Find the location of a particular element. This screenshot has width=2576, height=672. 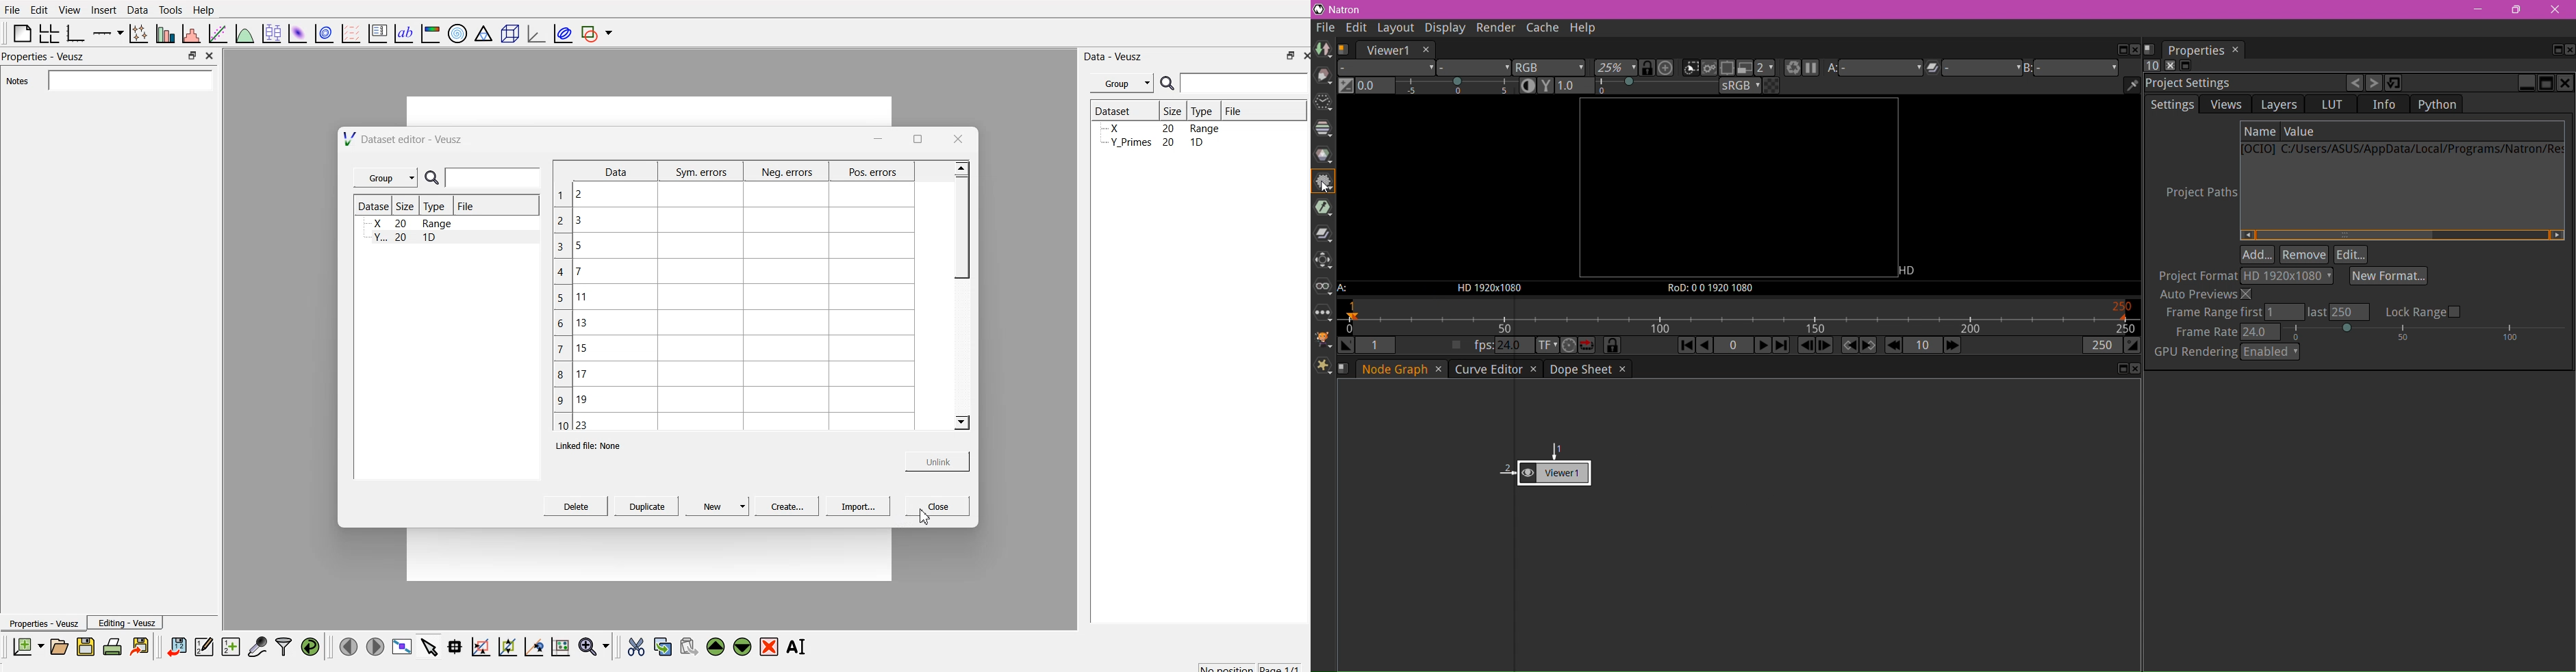

Cache is located at coordinates (1541, 29).